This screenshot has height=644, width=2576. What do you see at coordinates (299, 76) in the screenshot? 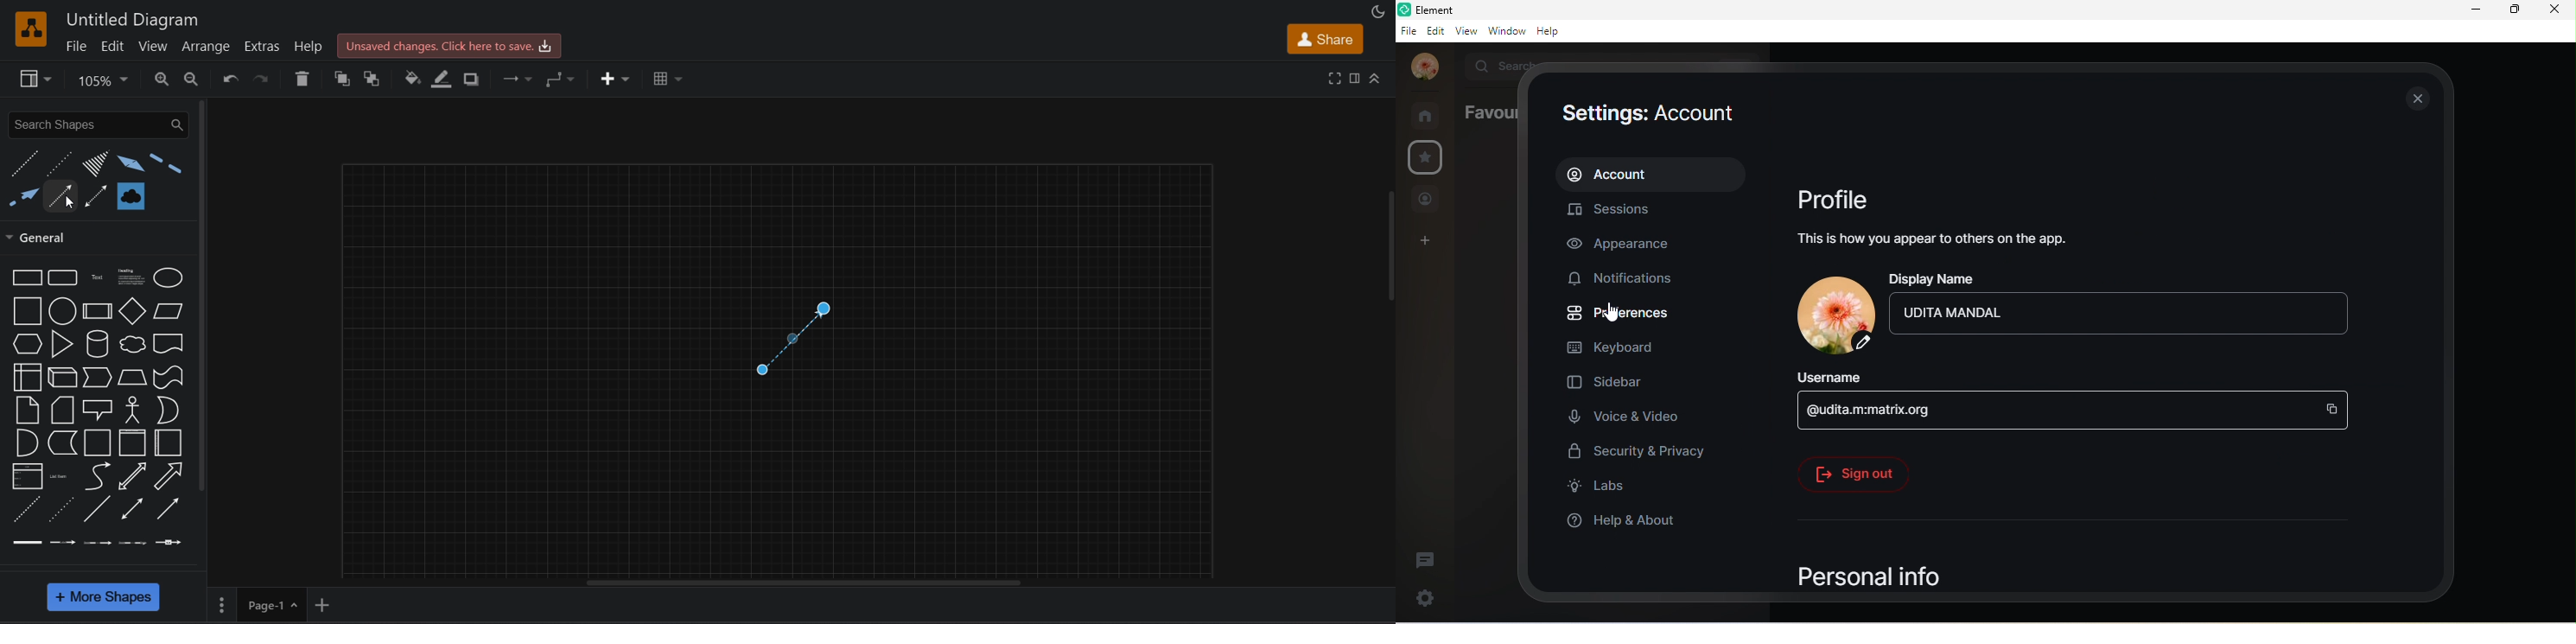
I see `delete` at bounding box center [299, 76].